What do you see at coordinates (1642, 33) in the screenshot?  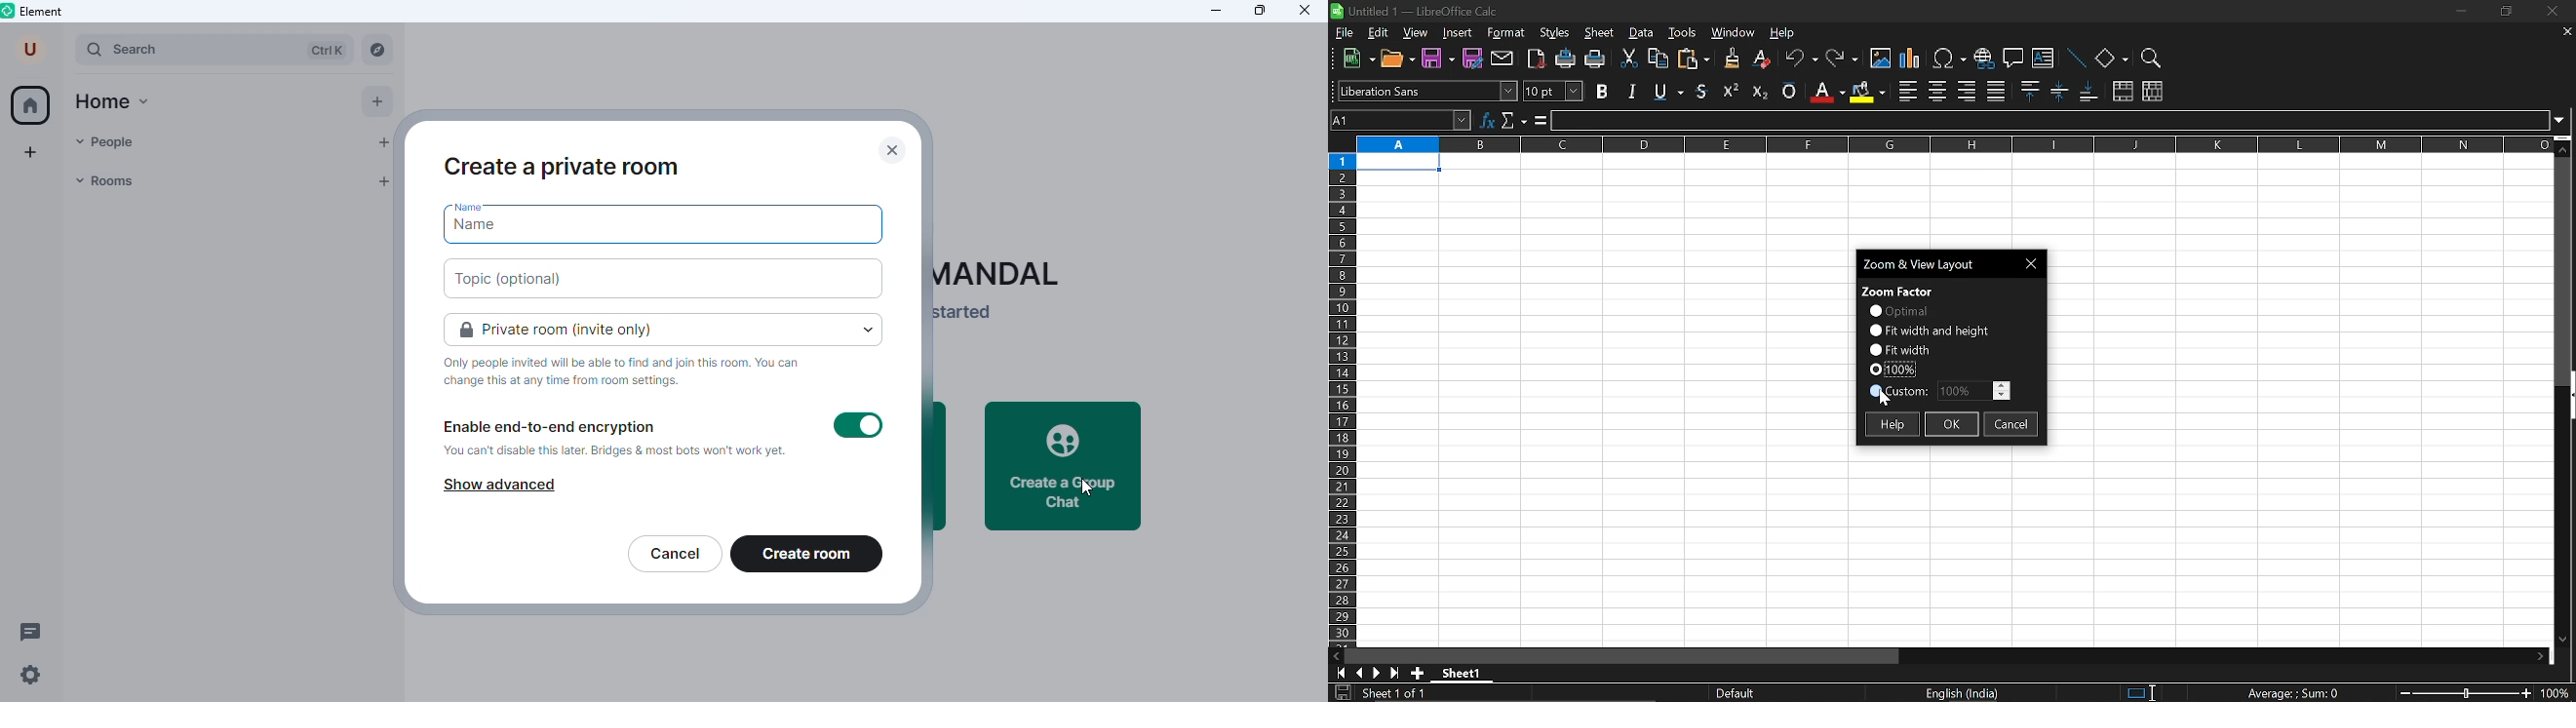 I see `data` at bounding box center [1642, 33].